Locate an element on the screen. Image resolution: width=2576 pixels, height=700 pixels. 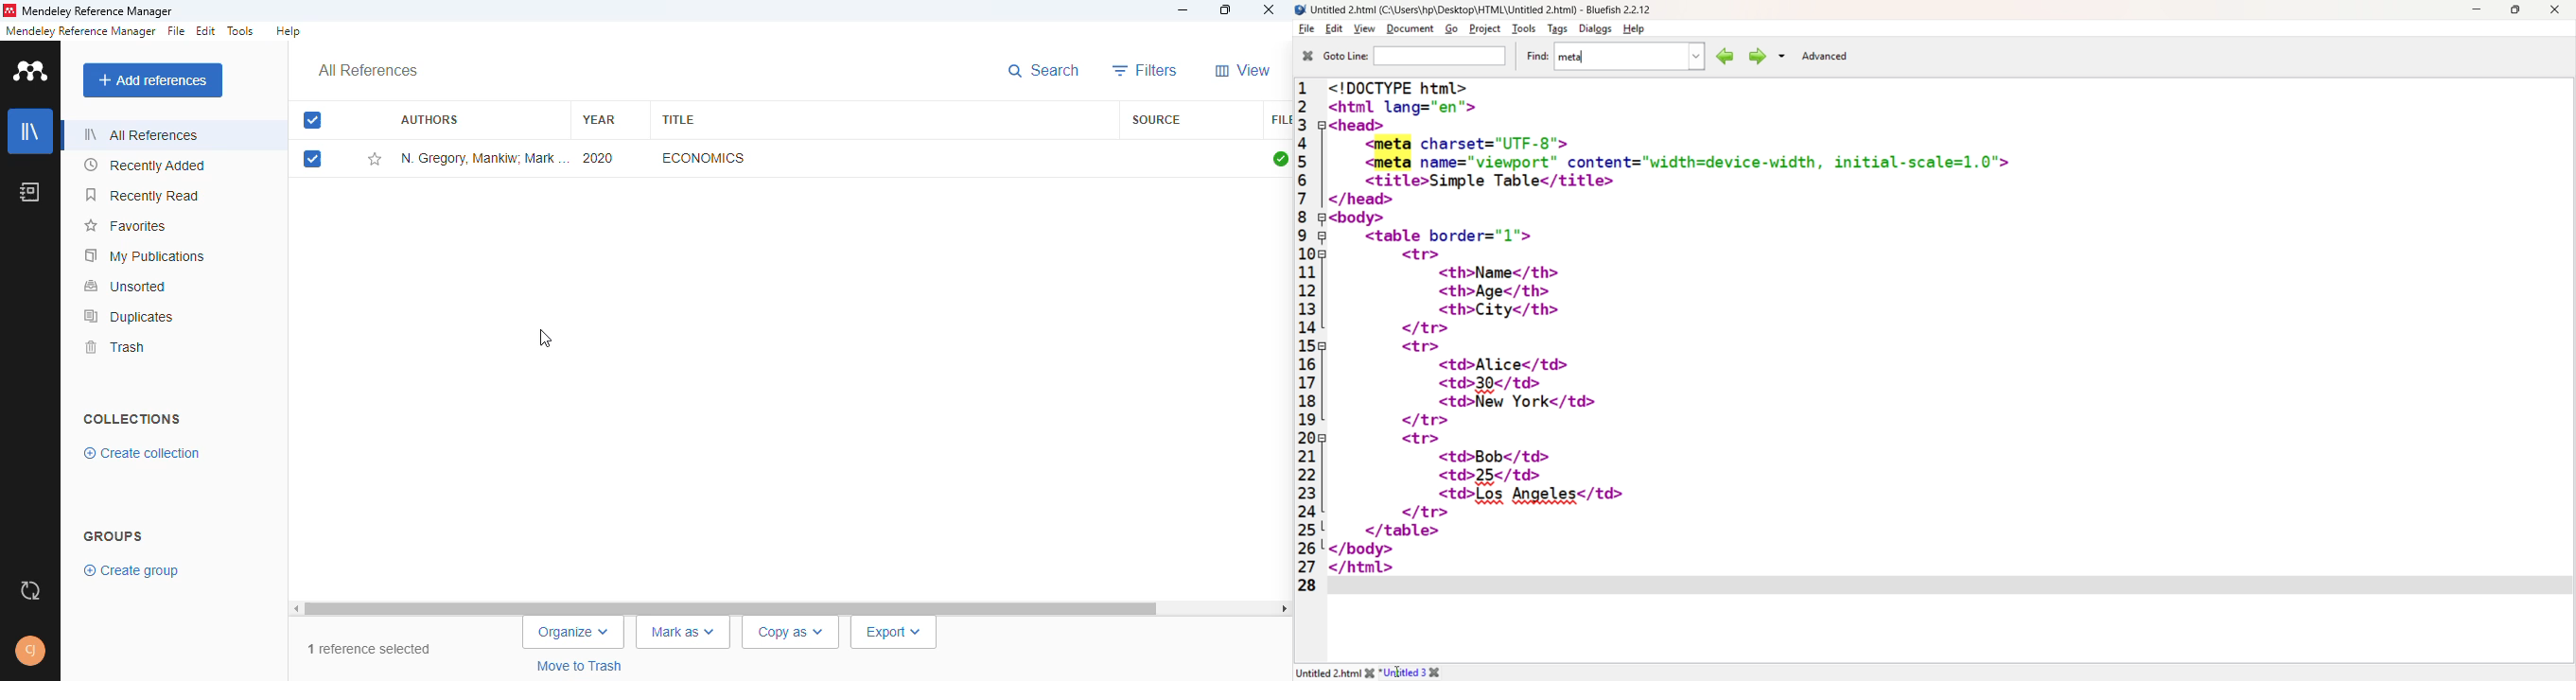
add this reference to favorites is located at coordinates (375, 160).